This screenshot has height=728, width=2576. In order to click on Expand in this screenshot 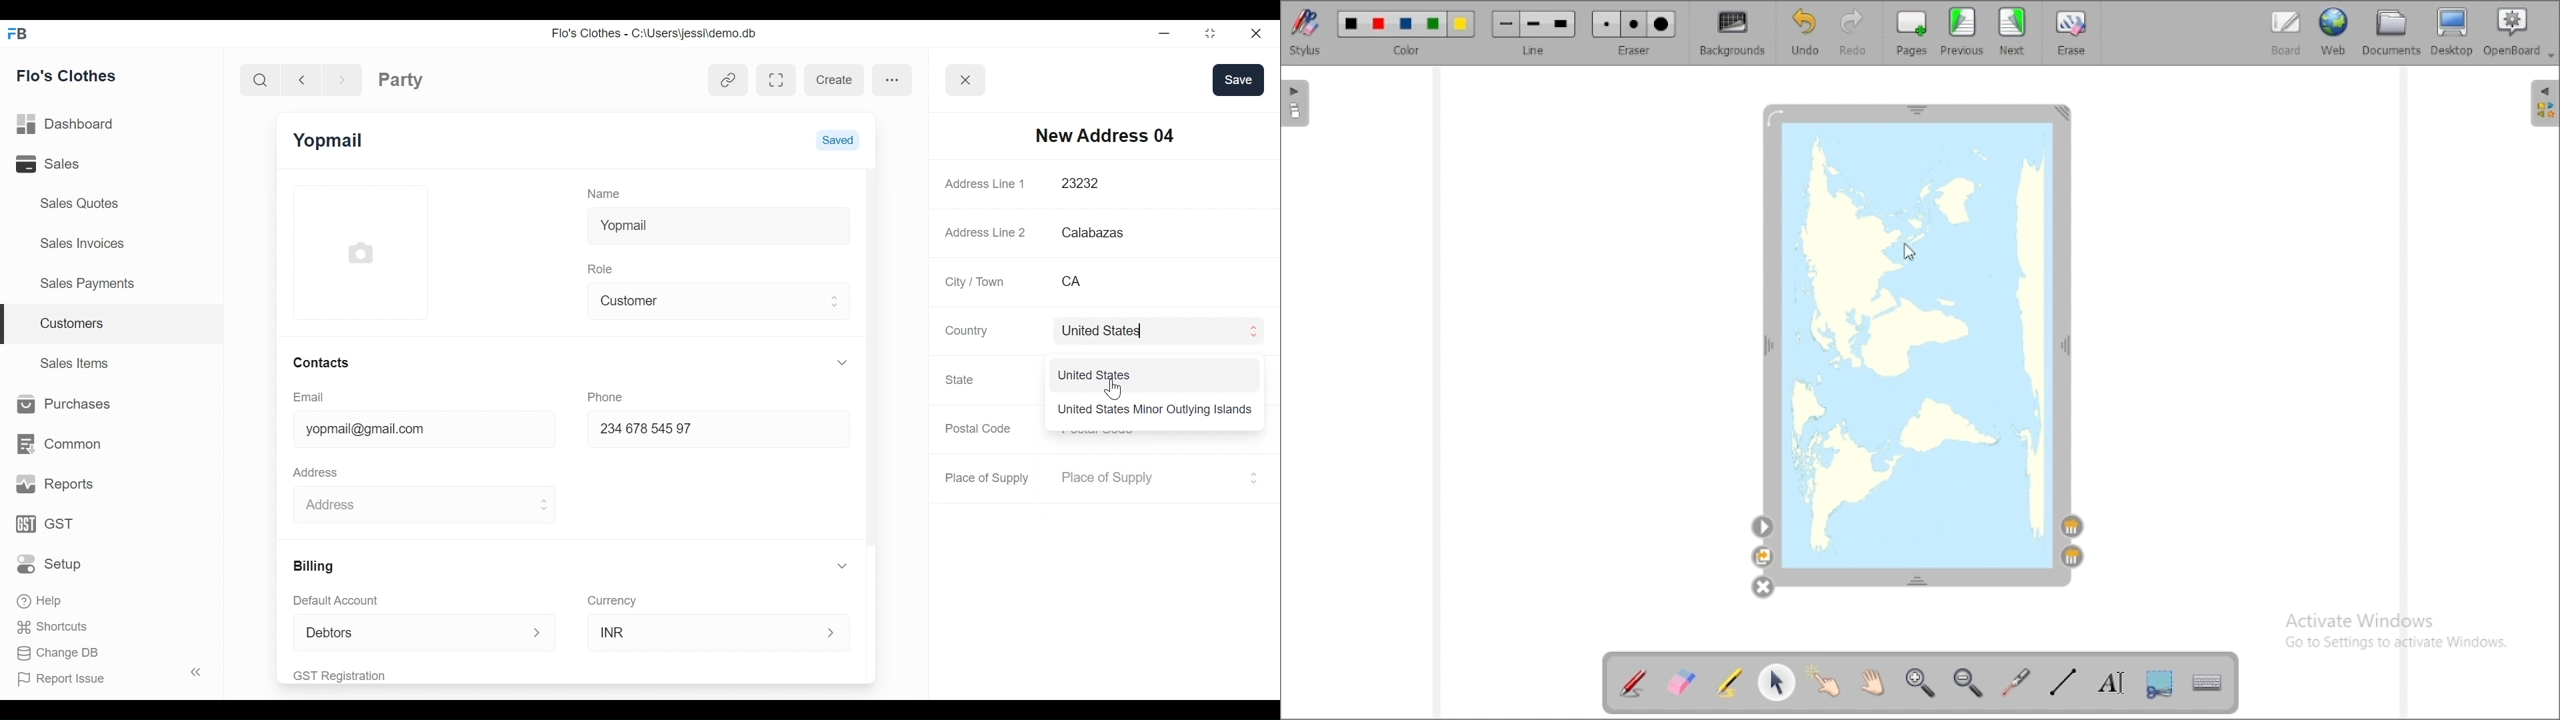, I will do `click(1253, 477)`.